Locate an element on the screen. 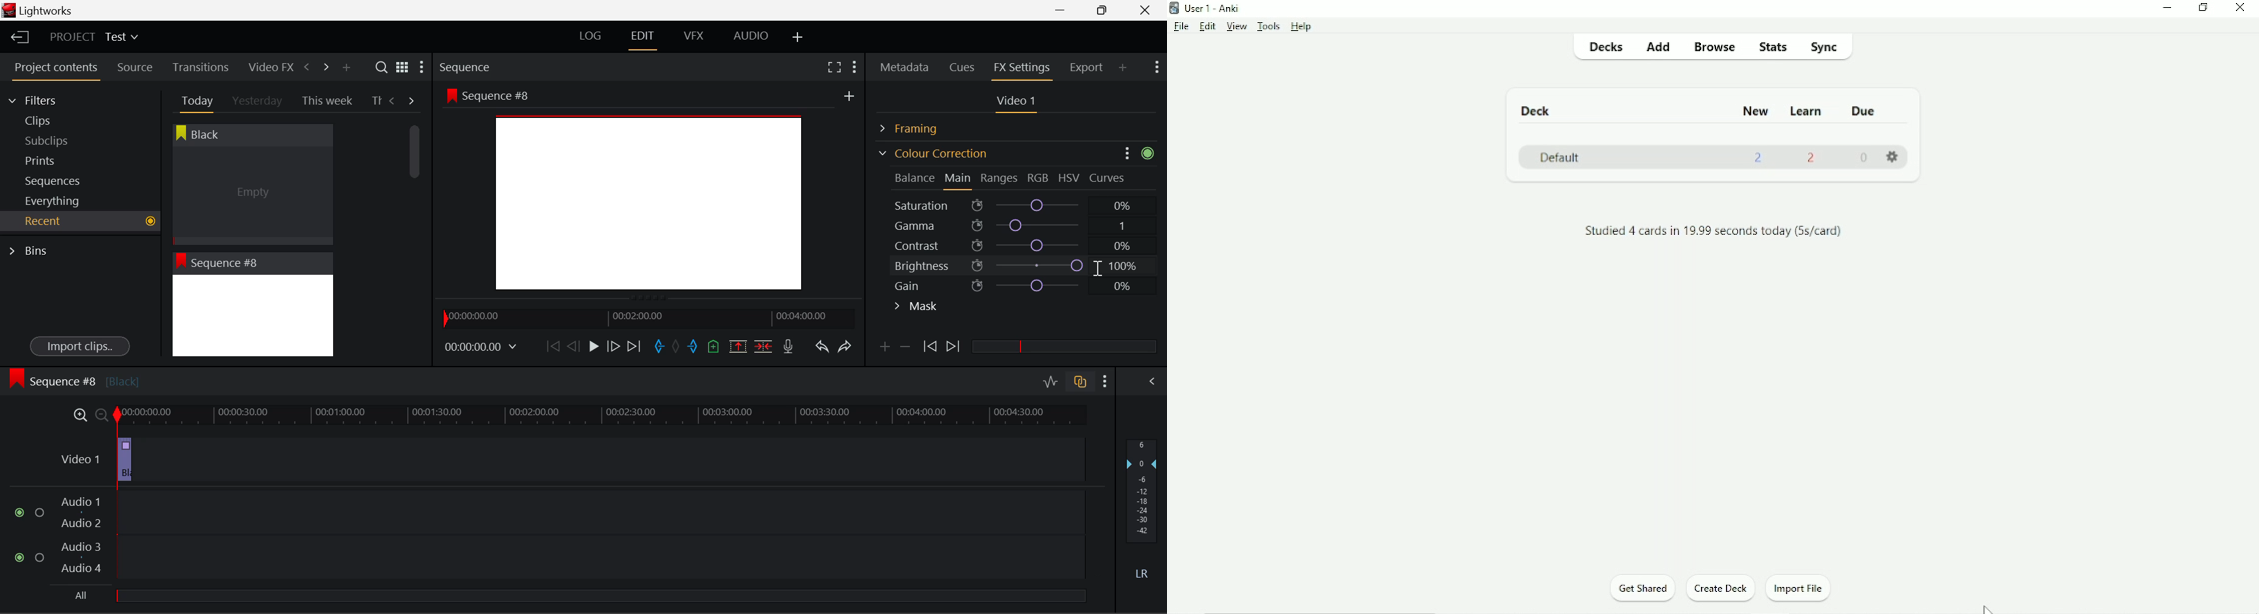 This screenshot has width=2268, height=616. Restore down is located at coordinates (2204, 8).